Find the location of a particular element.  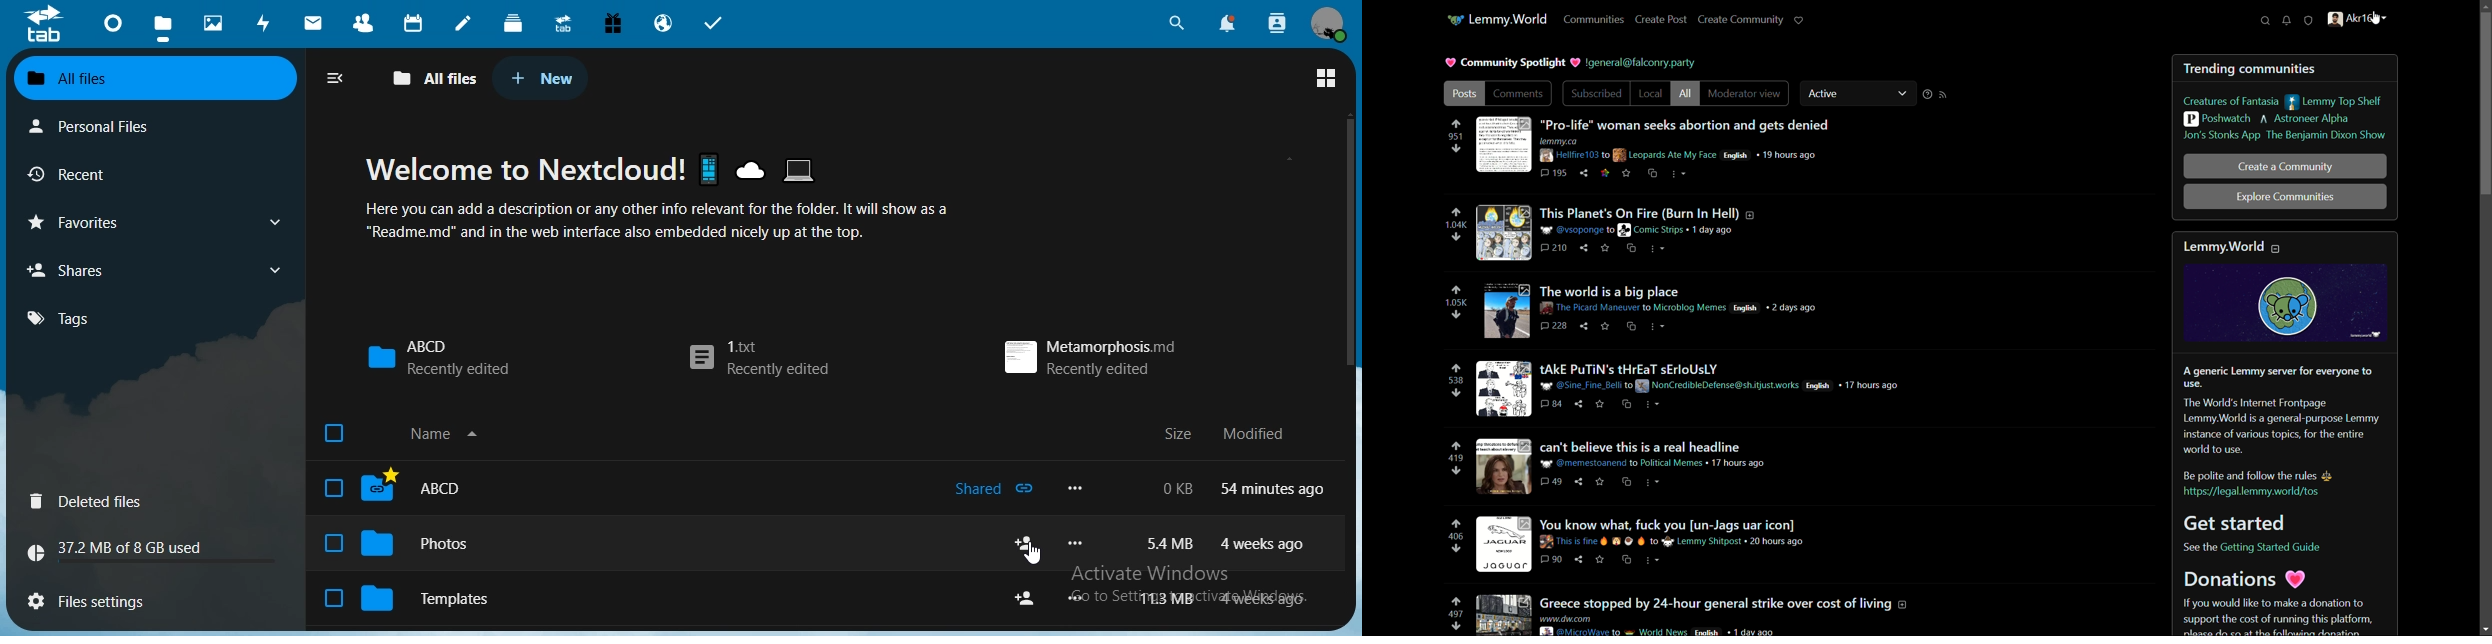

post-7 is located at coordinates (1692, 612).